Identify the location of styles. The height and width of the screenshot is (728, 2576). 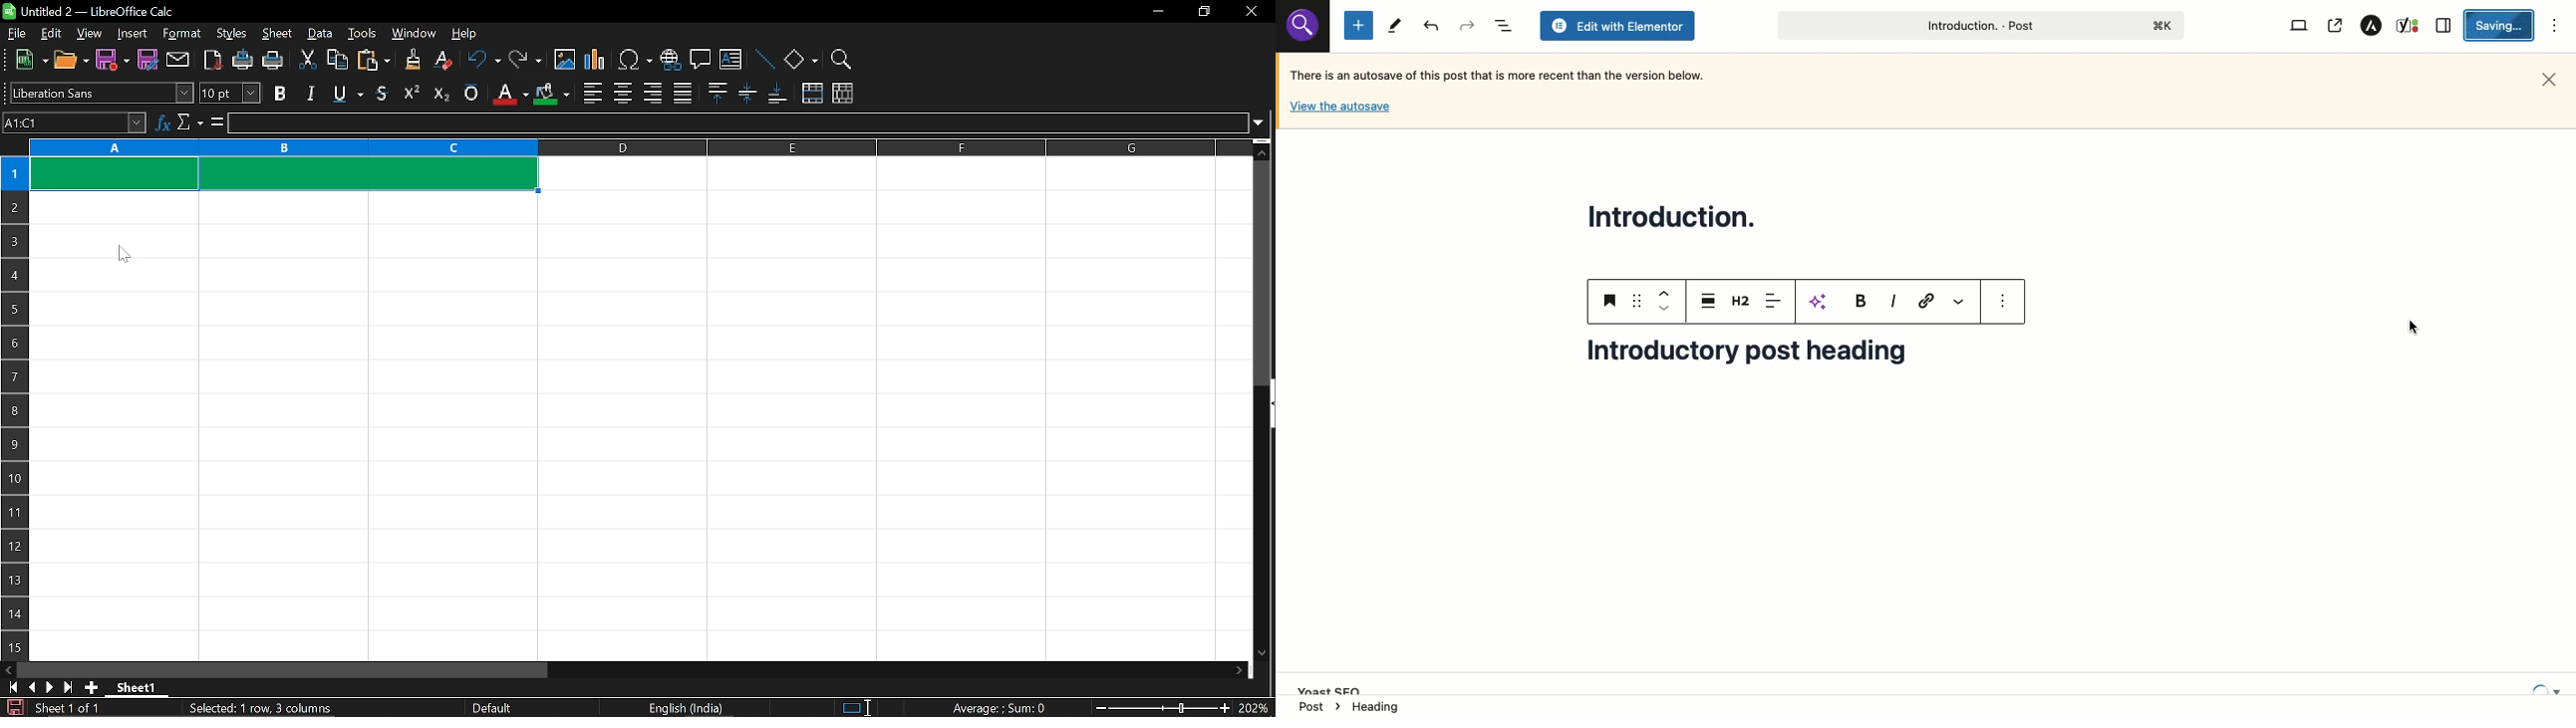
(231, 35).